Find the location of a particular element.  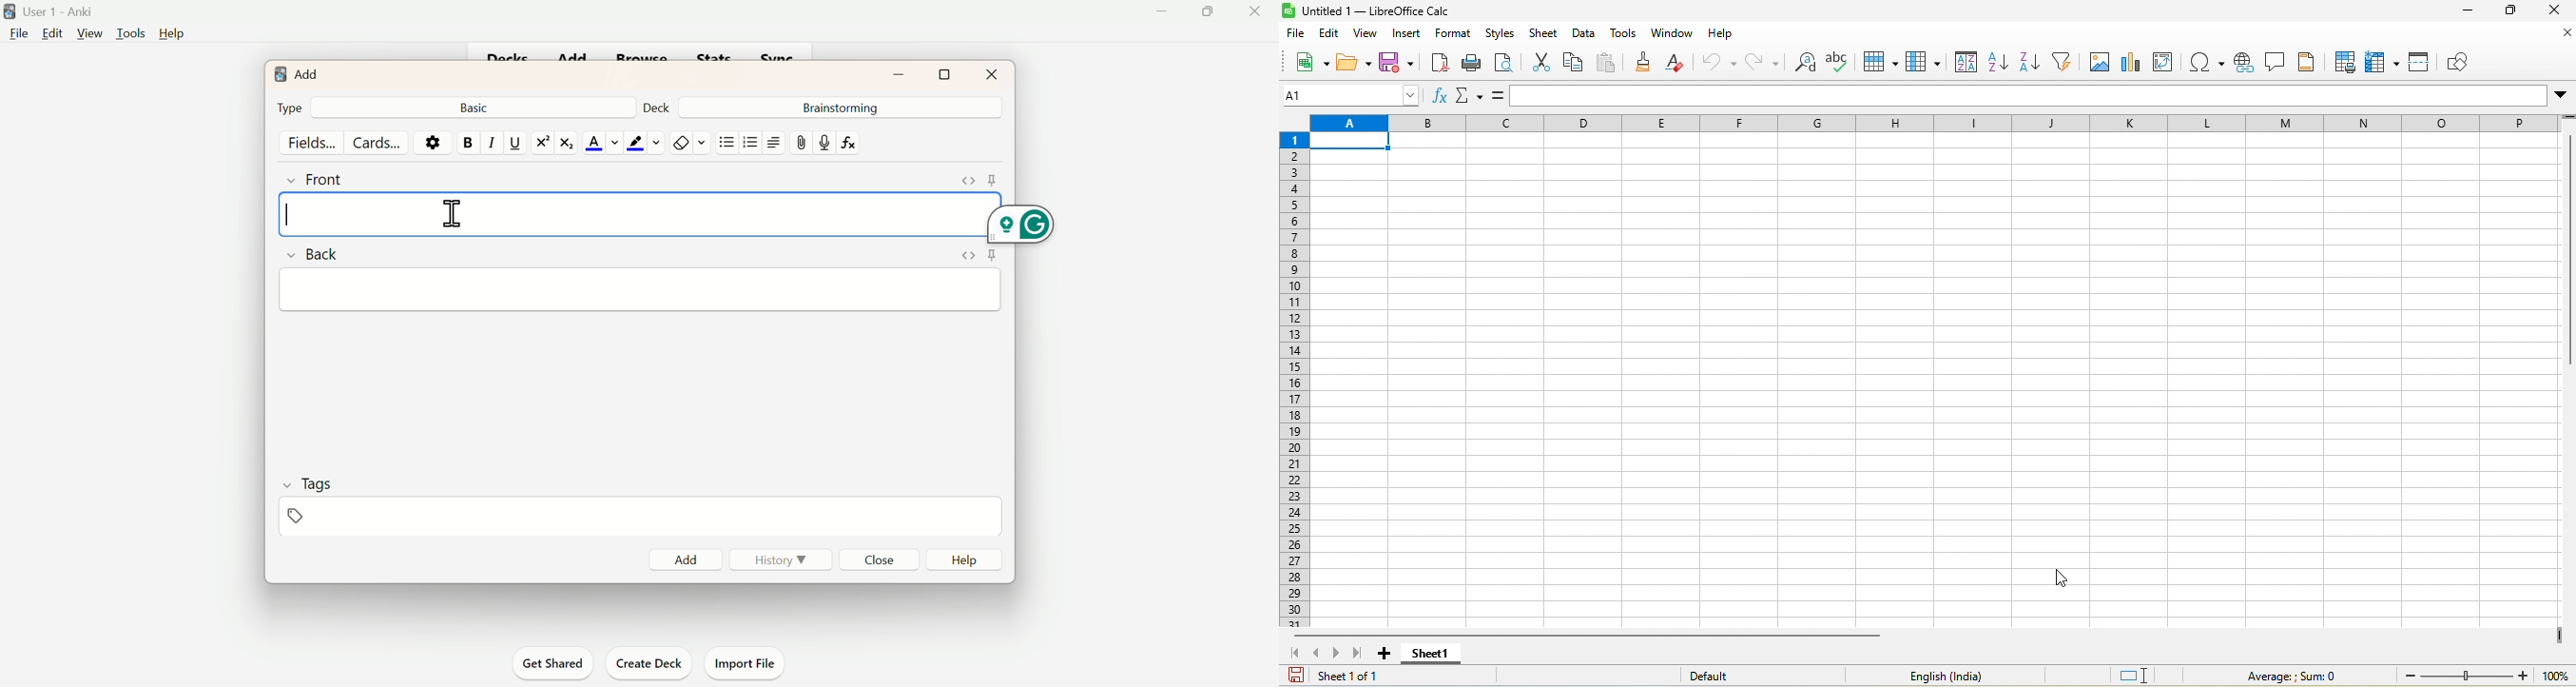

cut is located at coordinates (1540, 60).